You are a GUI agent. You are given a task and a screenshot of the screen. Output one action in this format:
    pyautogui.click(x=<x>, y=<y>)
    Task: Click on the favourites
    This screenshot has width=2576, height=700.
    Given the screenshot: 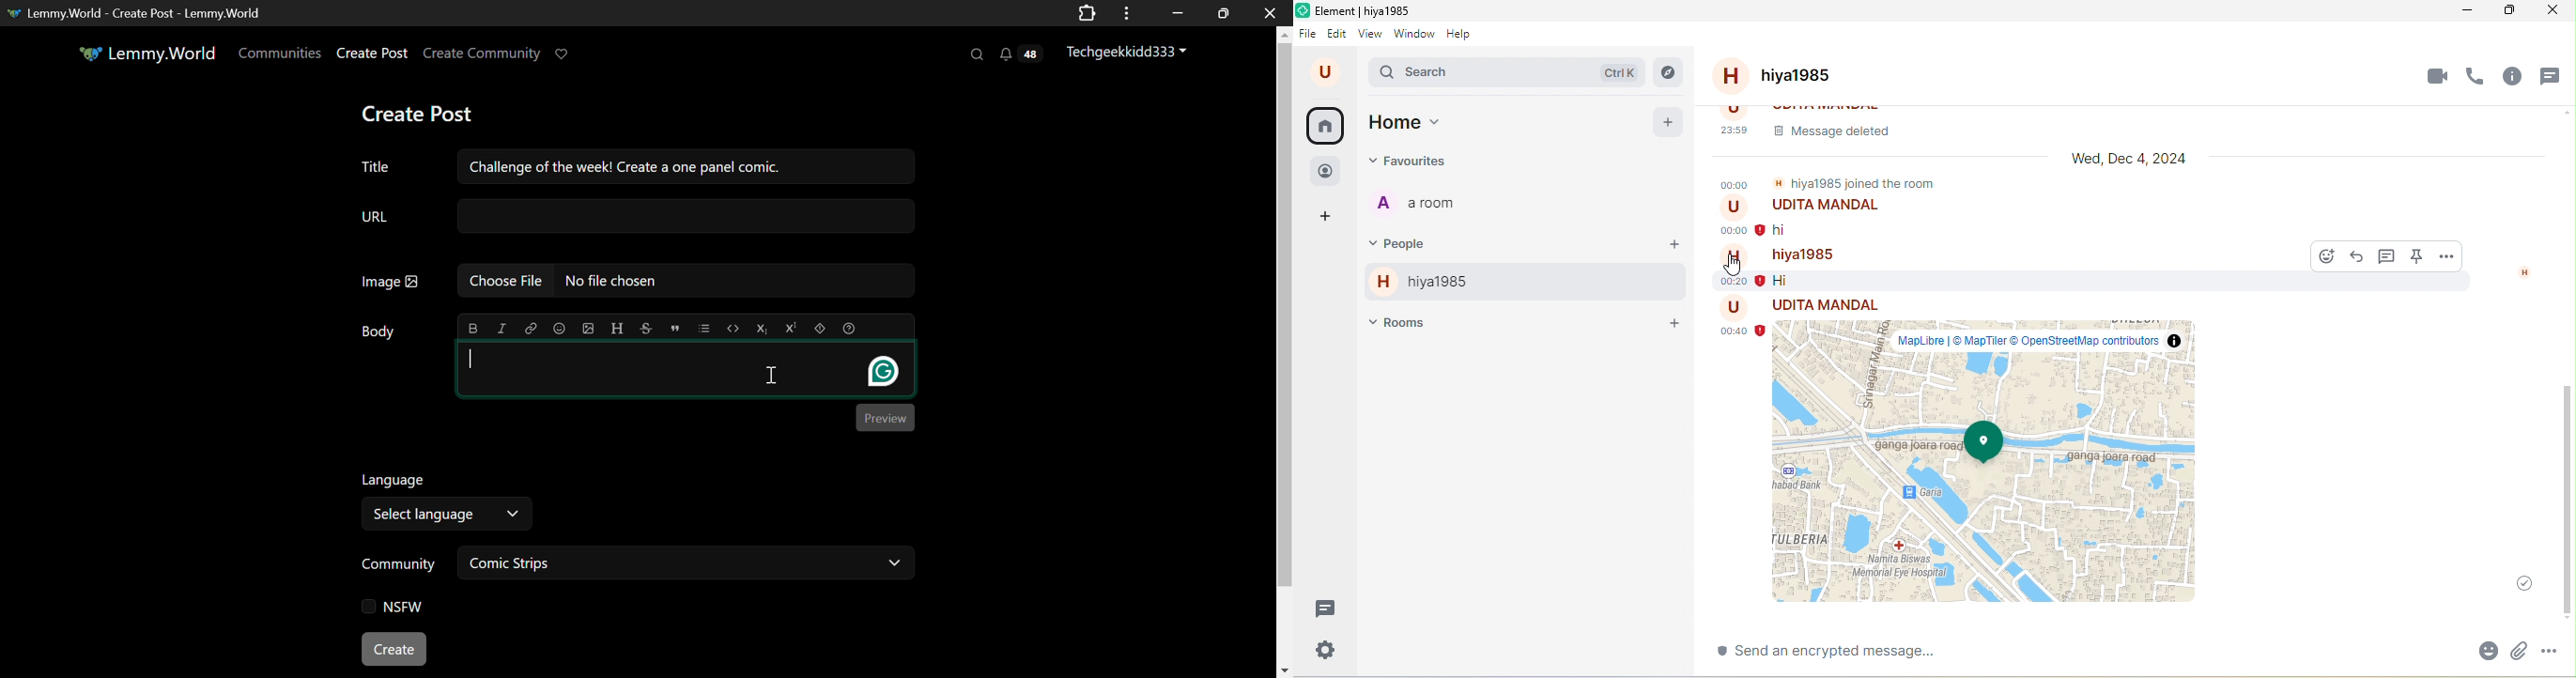 What is the action you would take?
    pyautogui.click(x=1411, y=162)
    